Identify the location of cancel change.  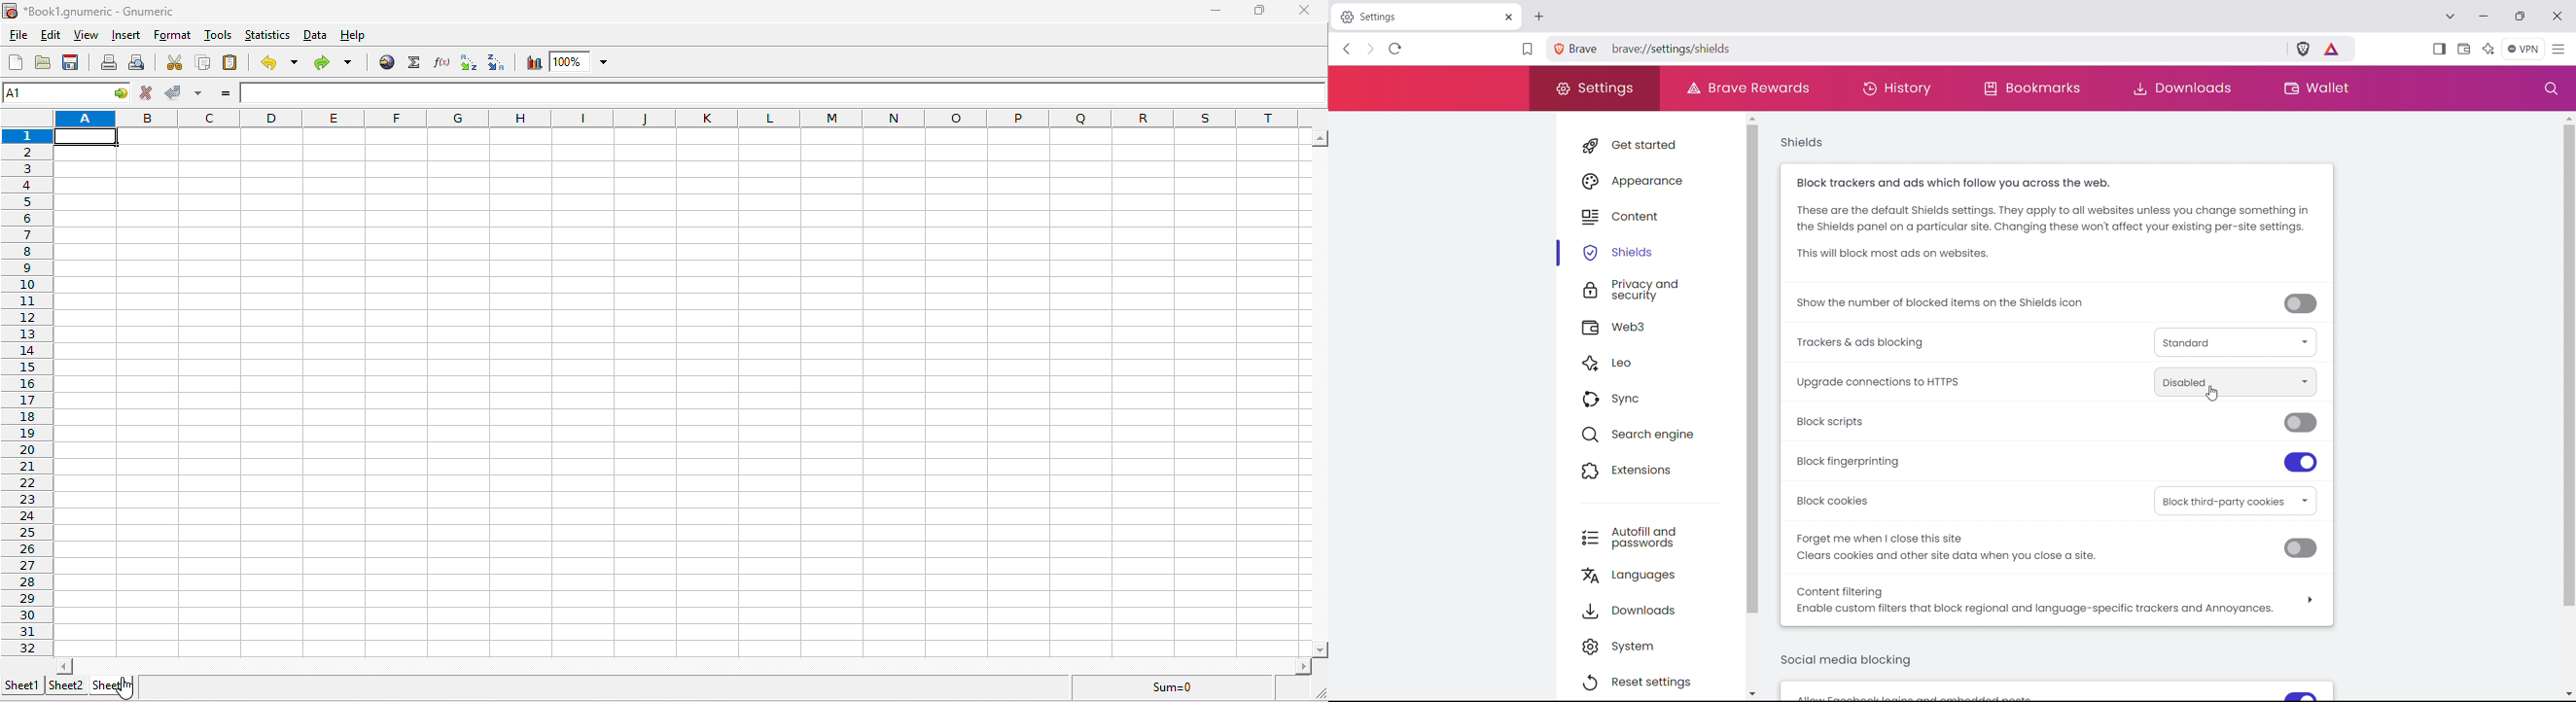
(148, 95).